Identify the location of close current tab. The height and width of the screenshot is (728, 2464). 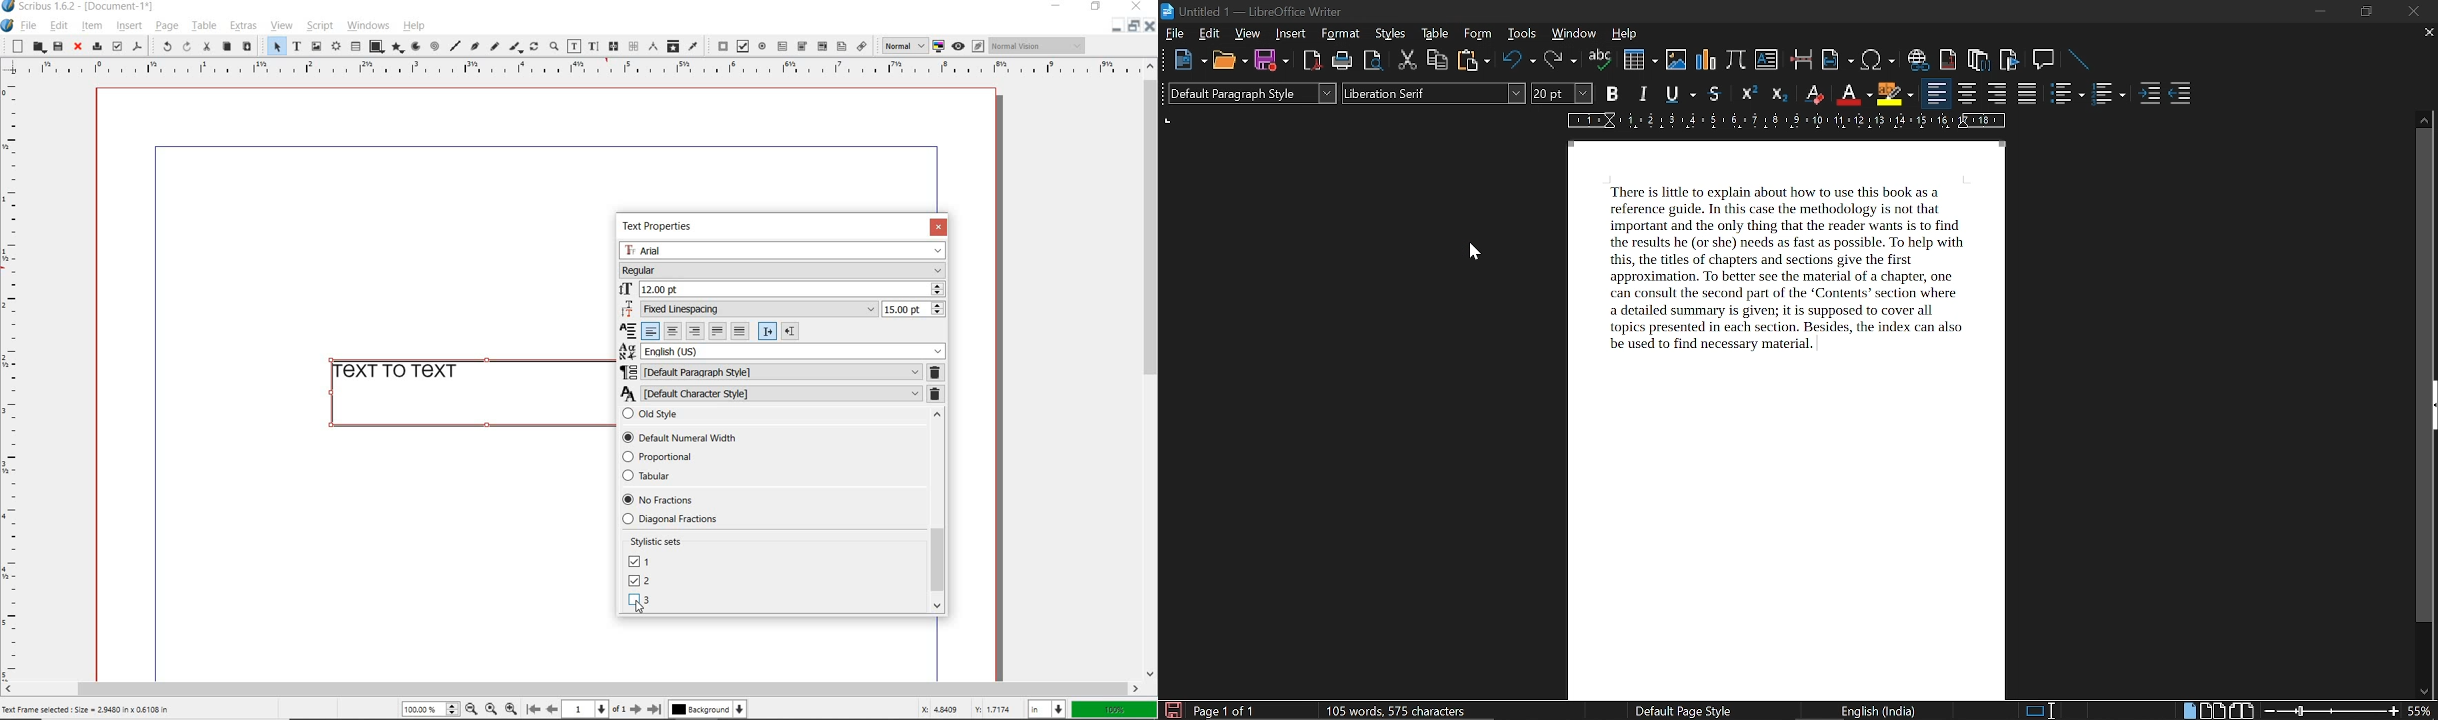
(2424, 33).